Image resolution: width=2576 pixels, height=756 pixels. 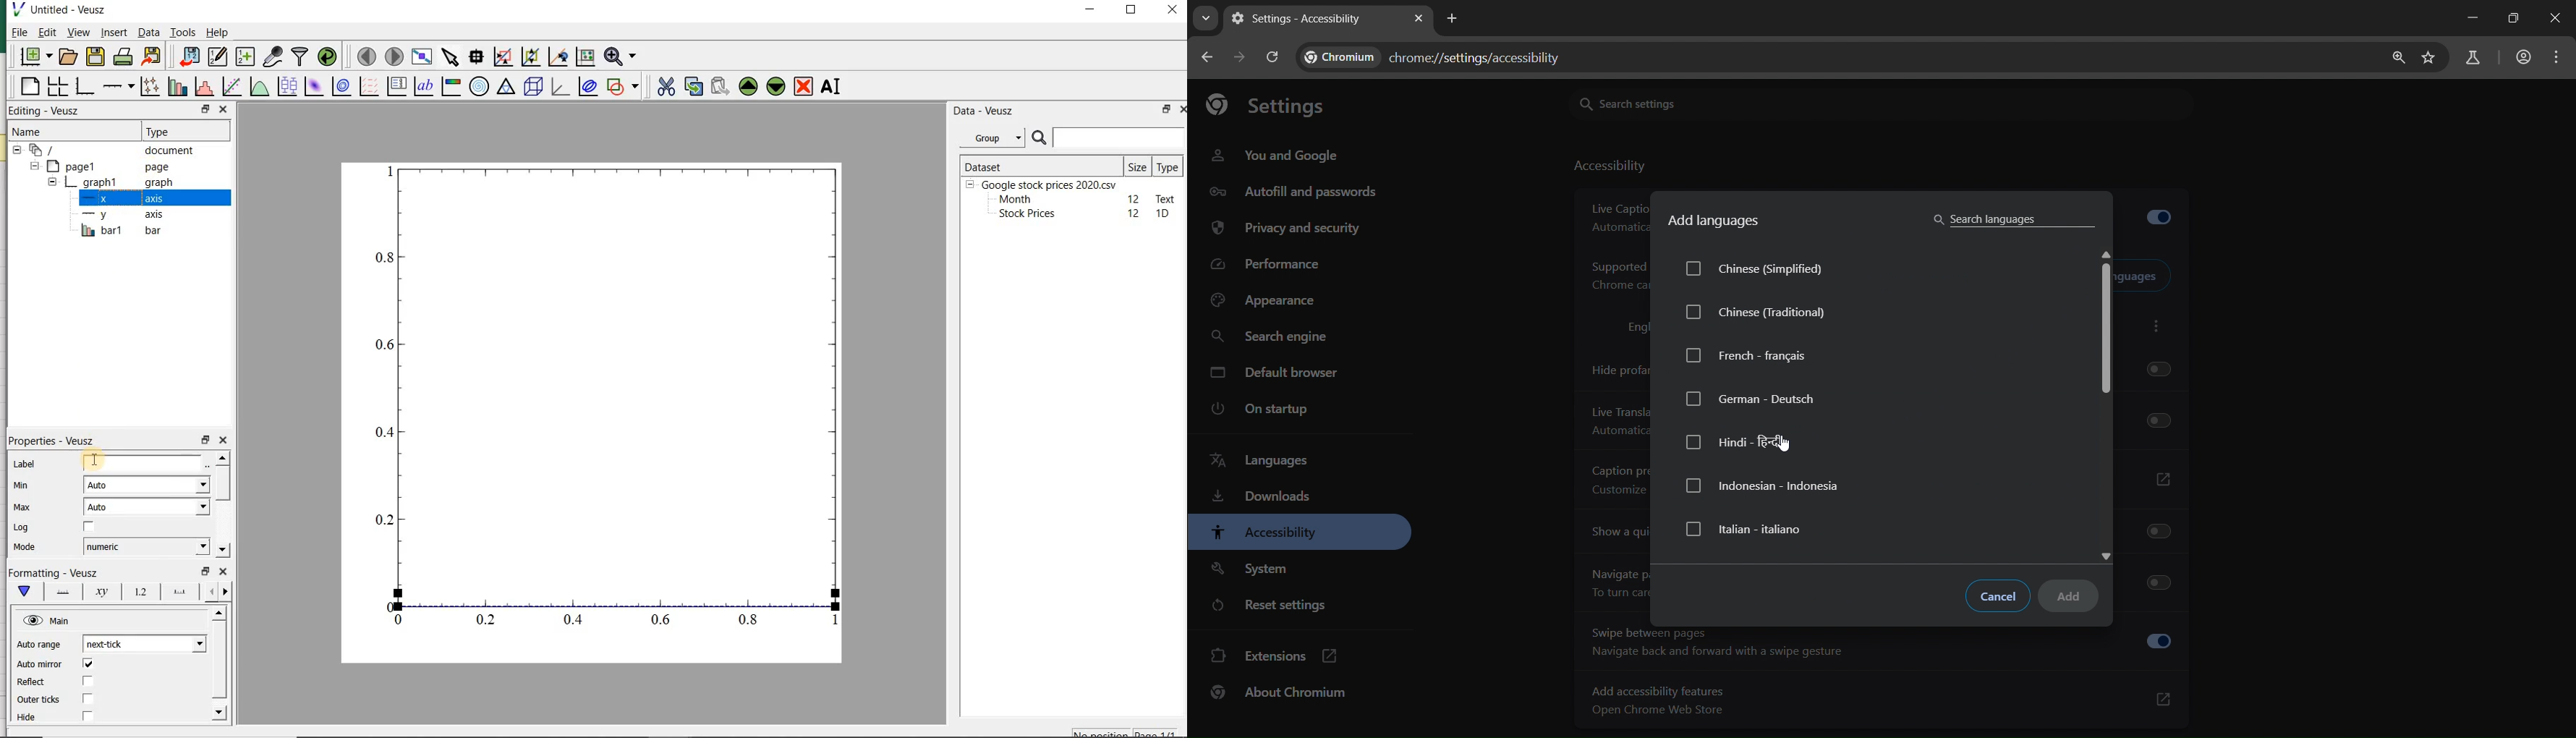 I want to click on major ticks, so click(x=177, y=592).